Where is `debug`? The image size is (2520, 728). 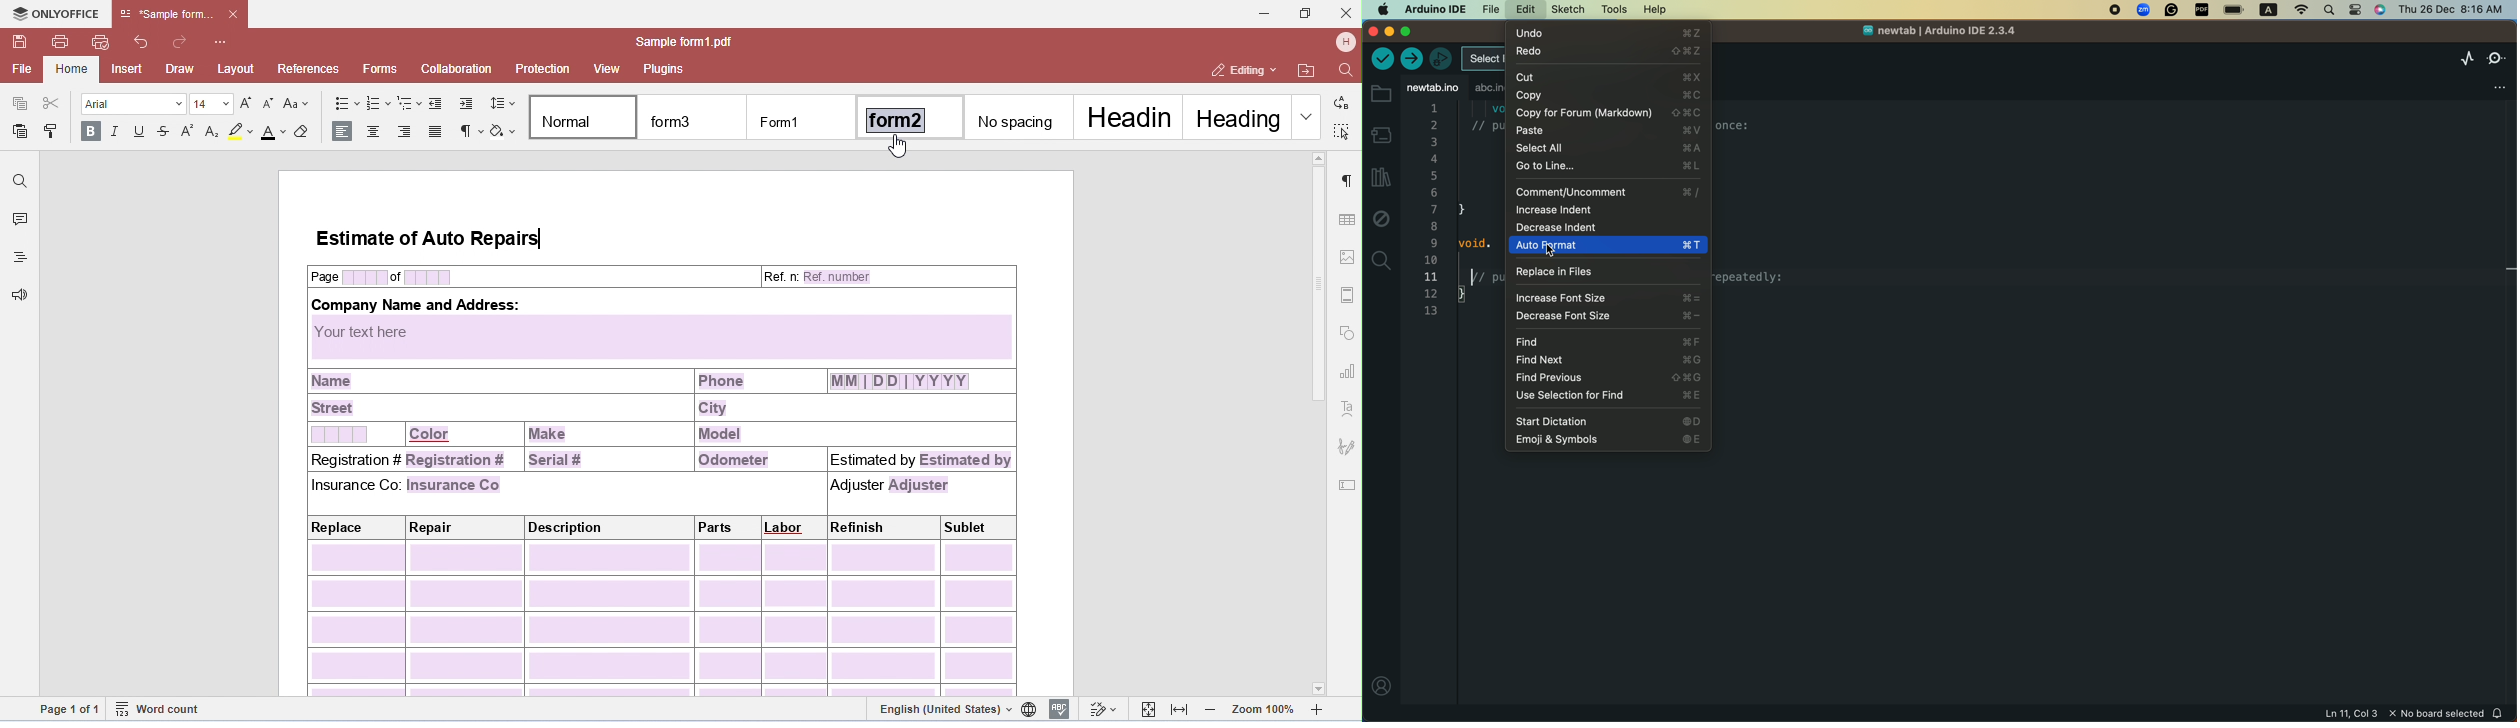 debug is located at coordinates (1381, 221).